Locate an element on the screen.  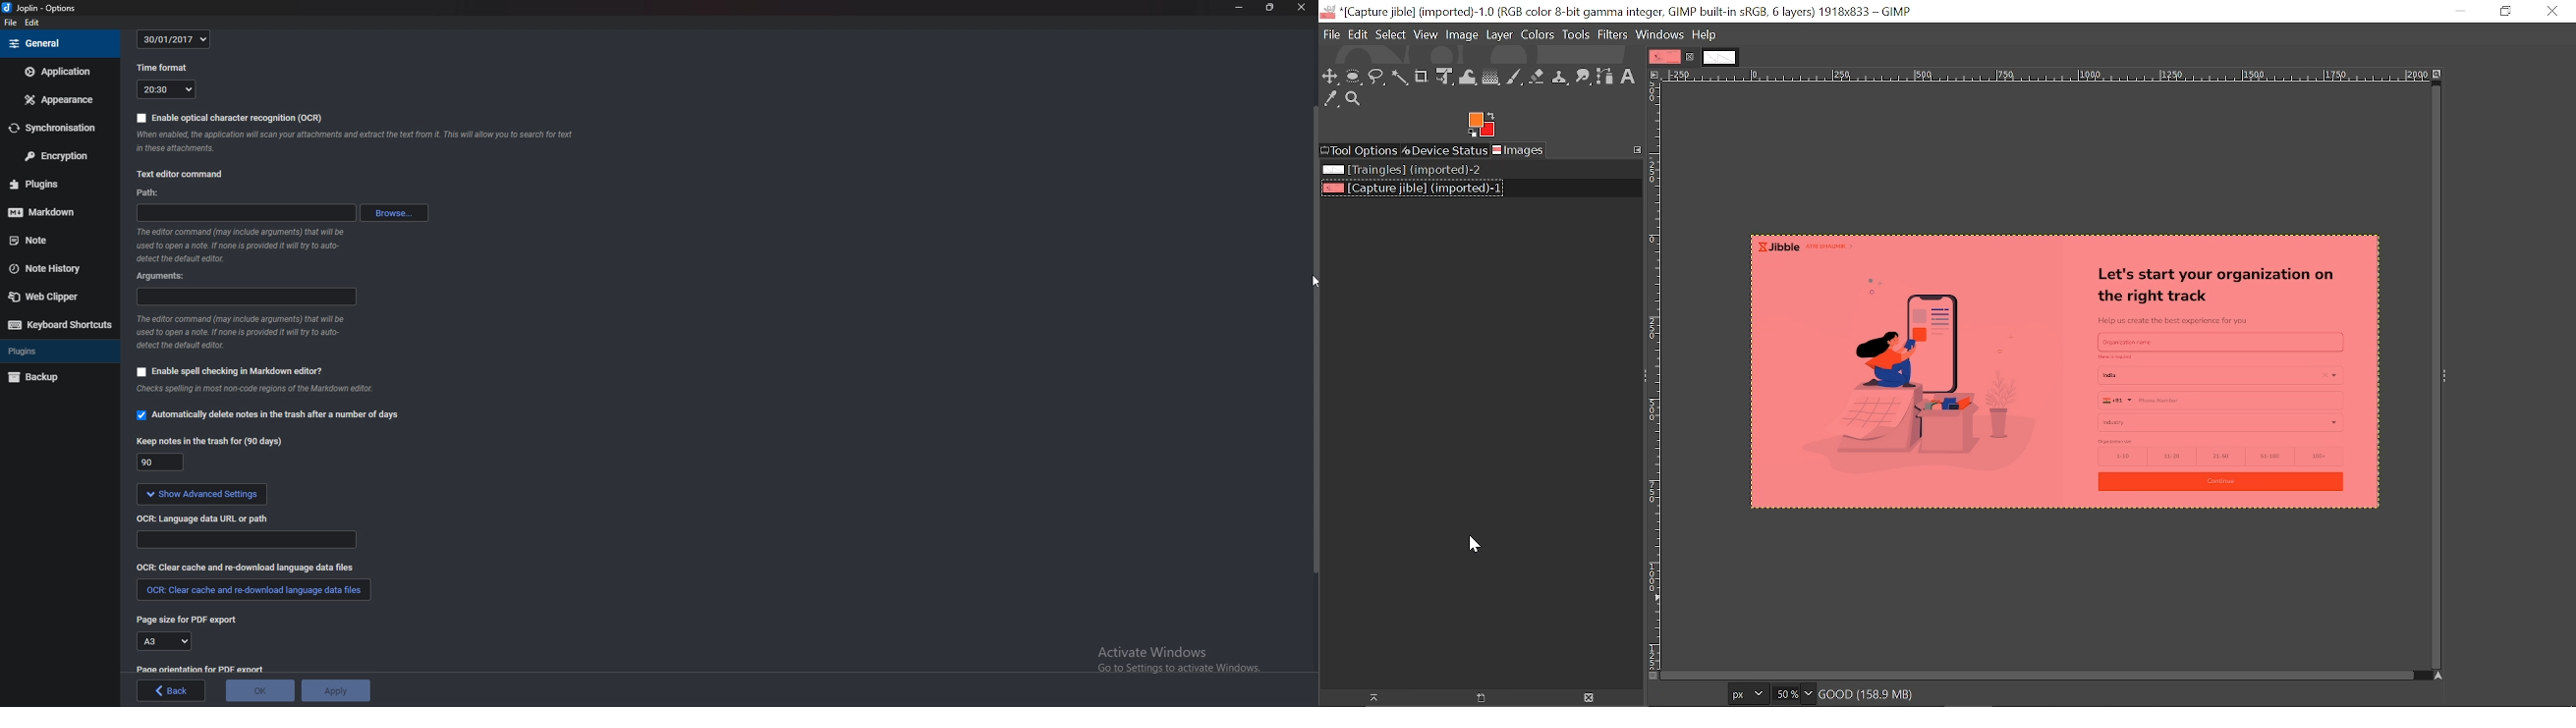
Scroll bar is located at coordinates (1312, 343).